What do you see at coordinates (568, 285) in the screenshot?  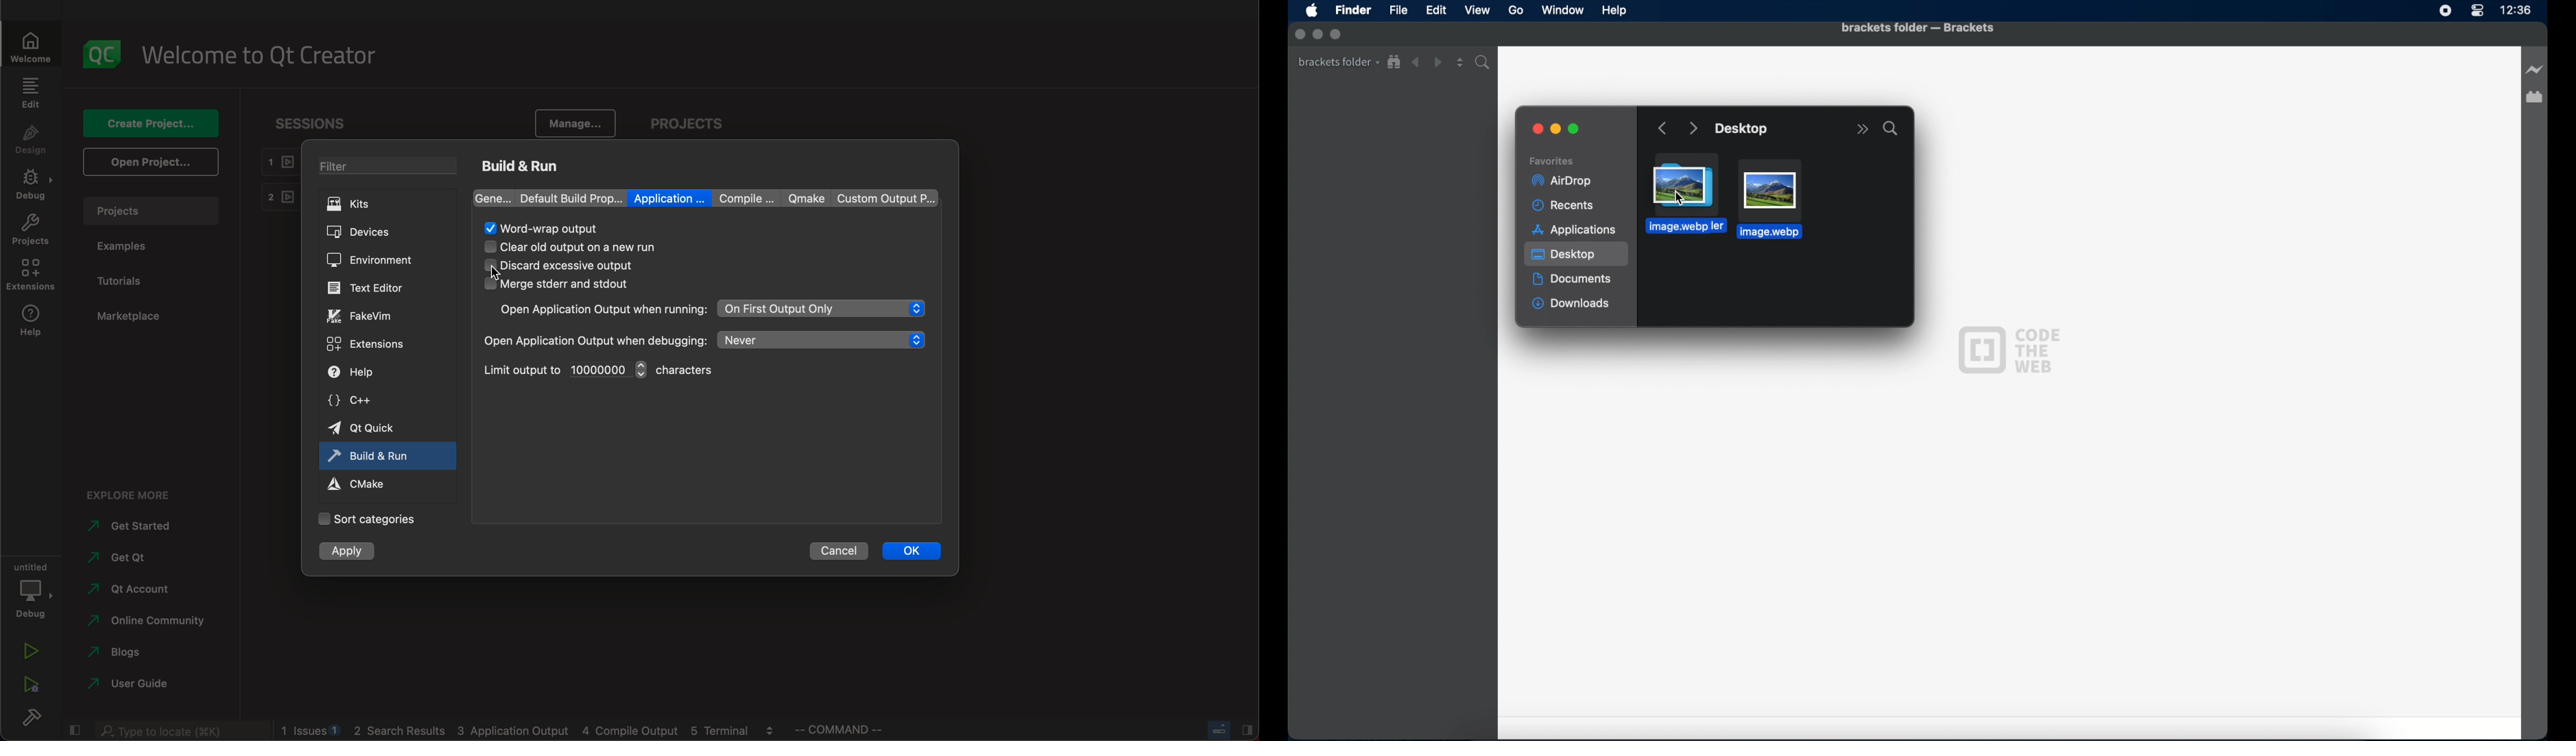 I see `merge stderr` at bounding box center [568, 285].